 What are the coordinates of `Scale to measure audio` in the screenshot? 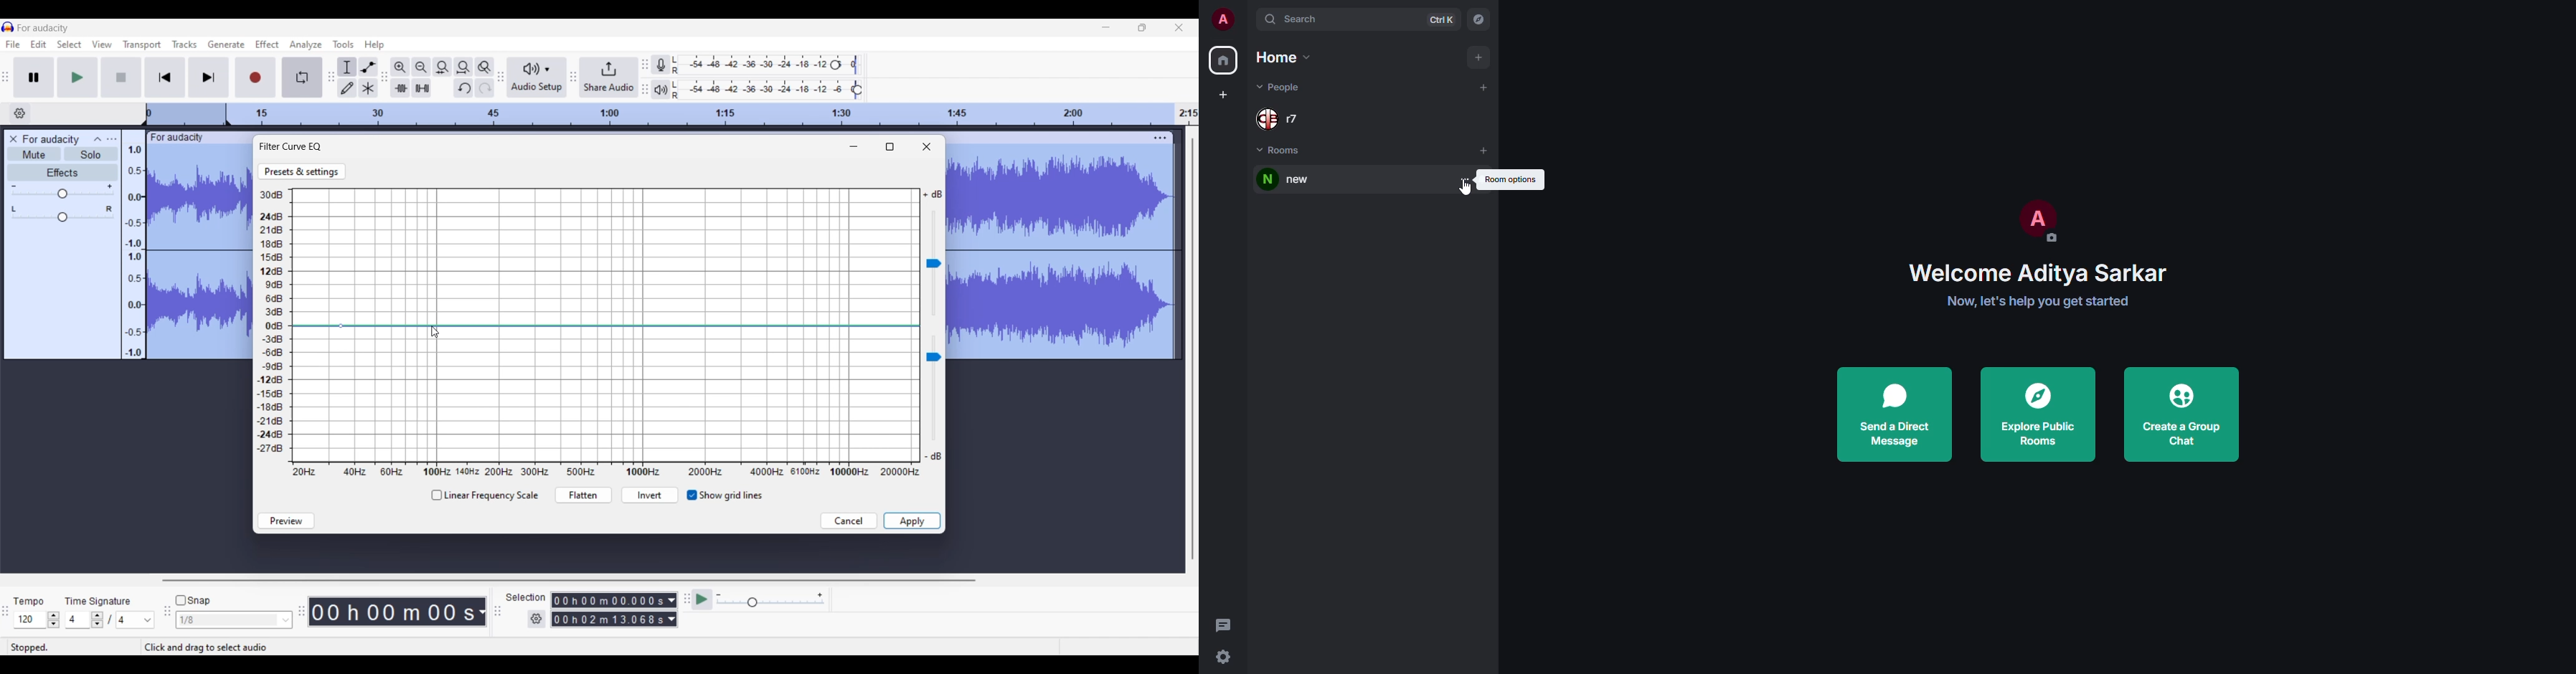 It's located at (132, 244).